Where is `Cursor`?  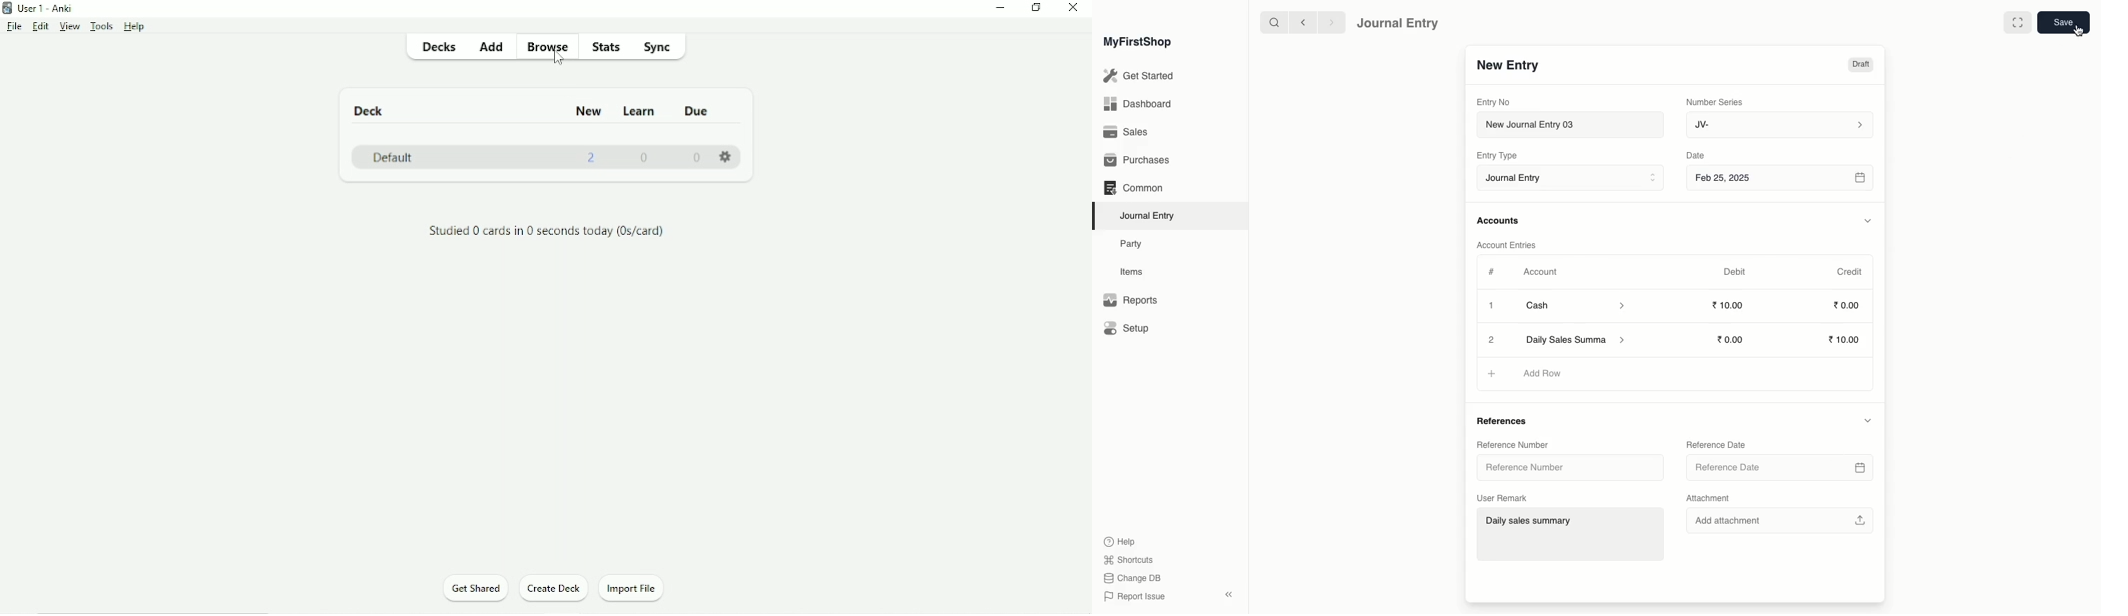
Cursor is located at coordinates (561, 61).